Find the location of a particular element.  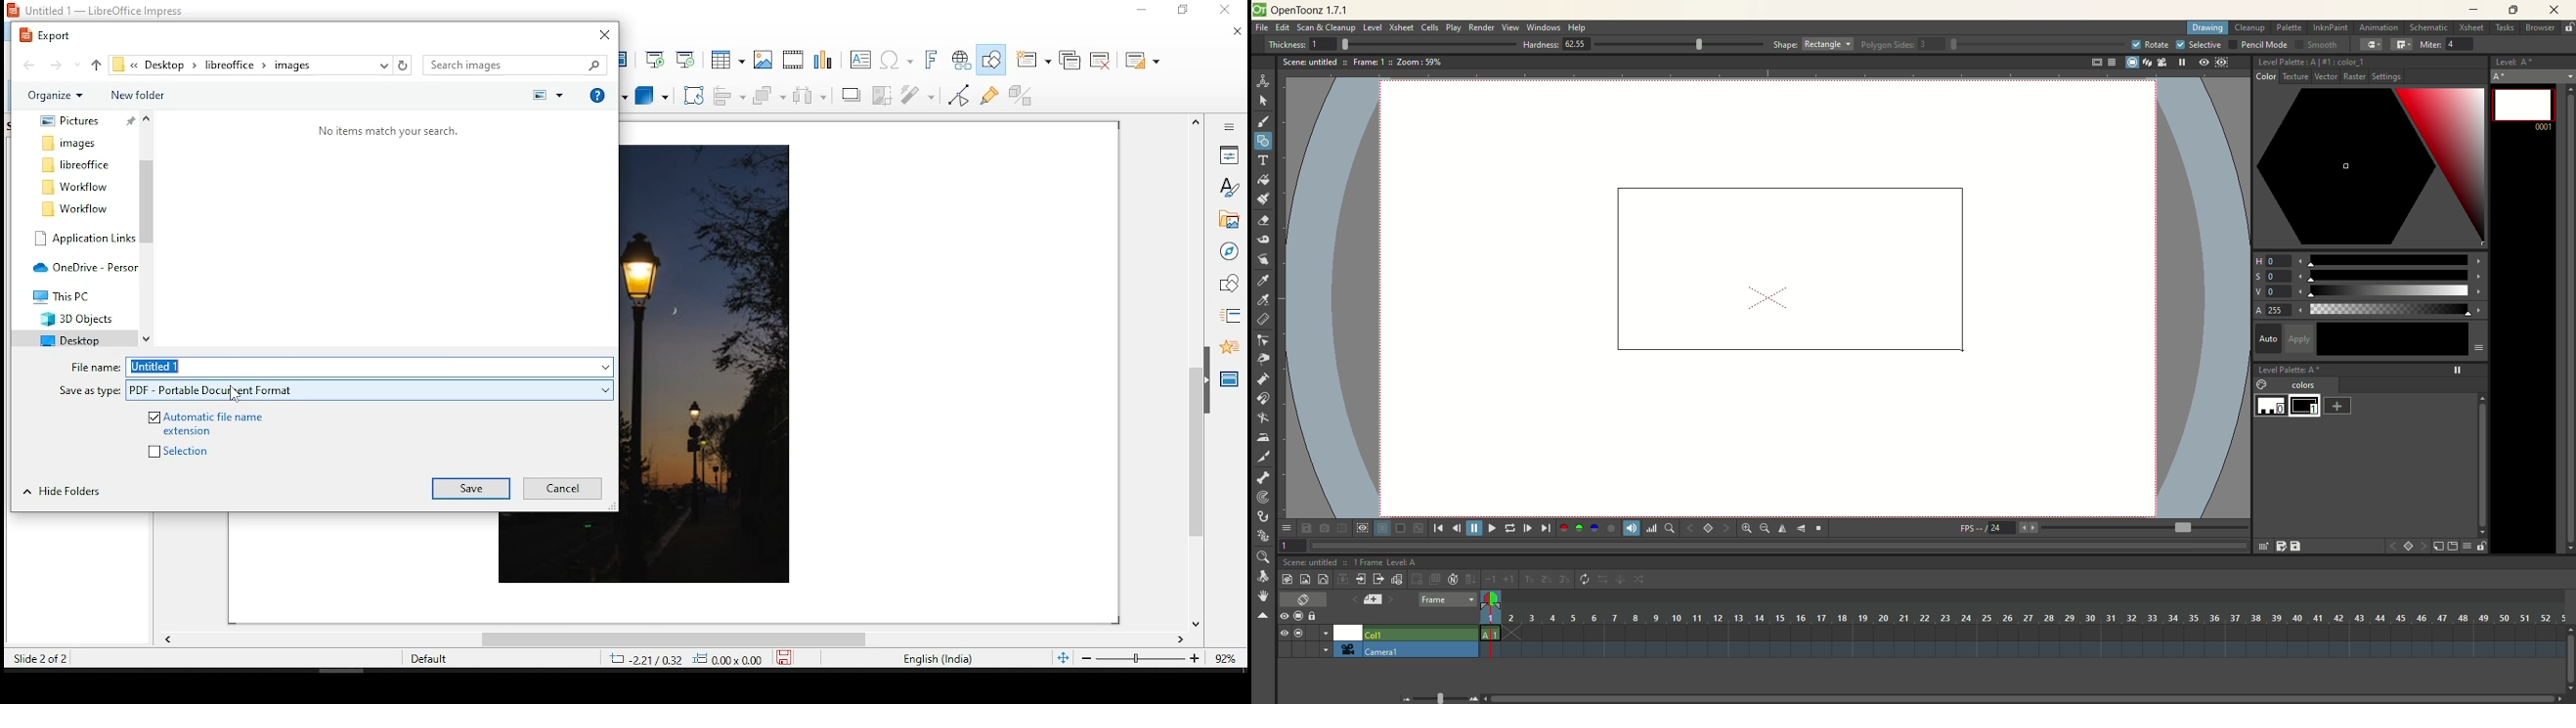

tables is located at coordinates (726, 58).